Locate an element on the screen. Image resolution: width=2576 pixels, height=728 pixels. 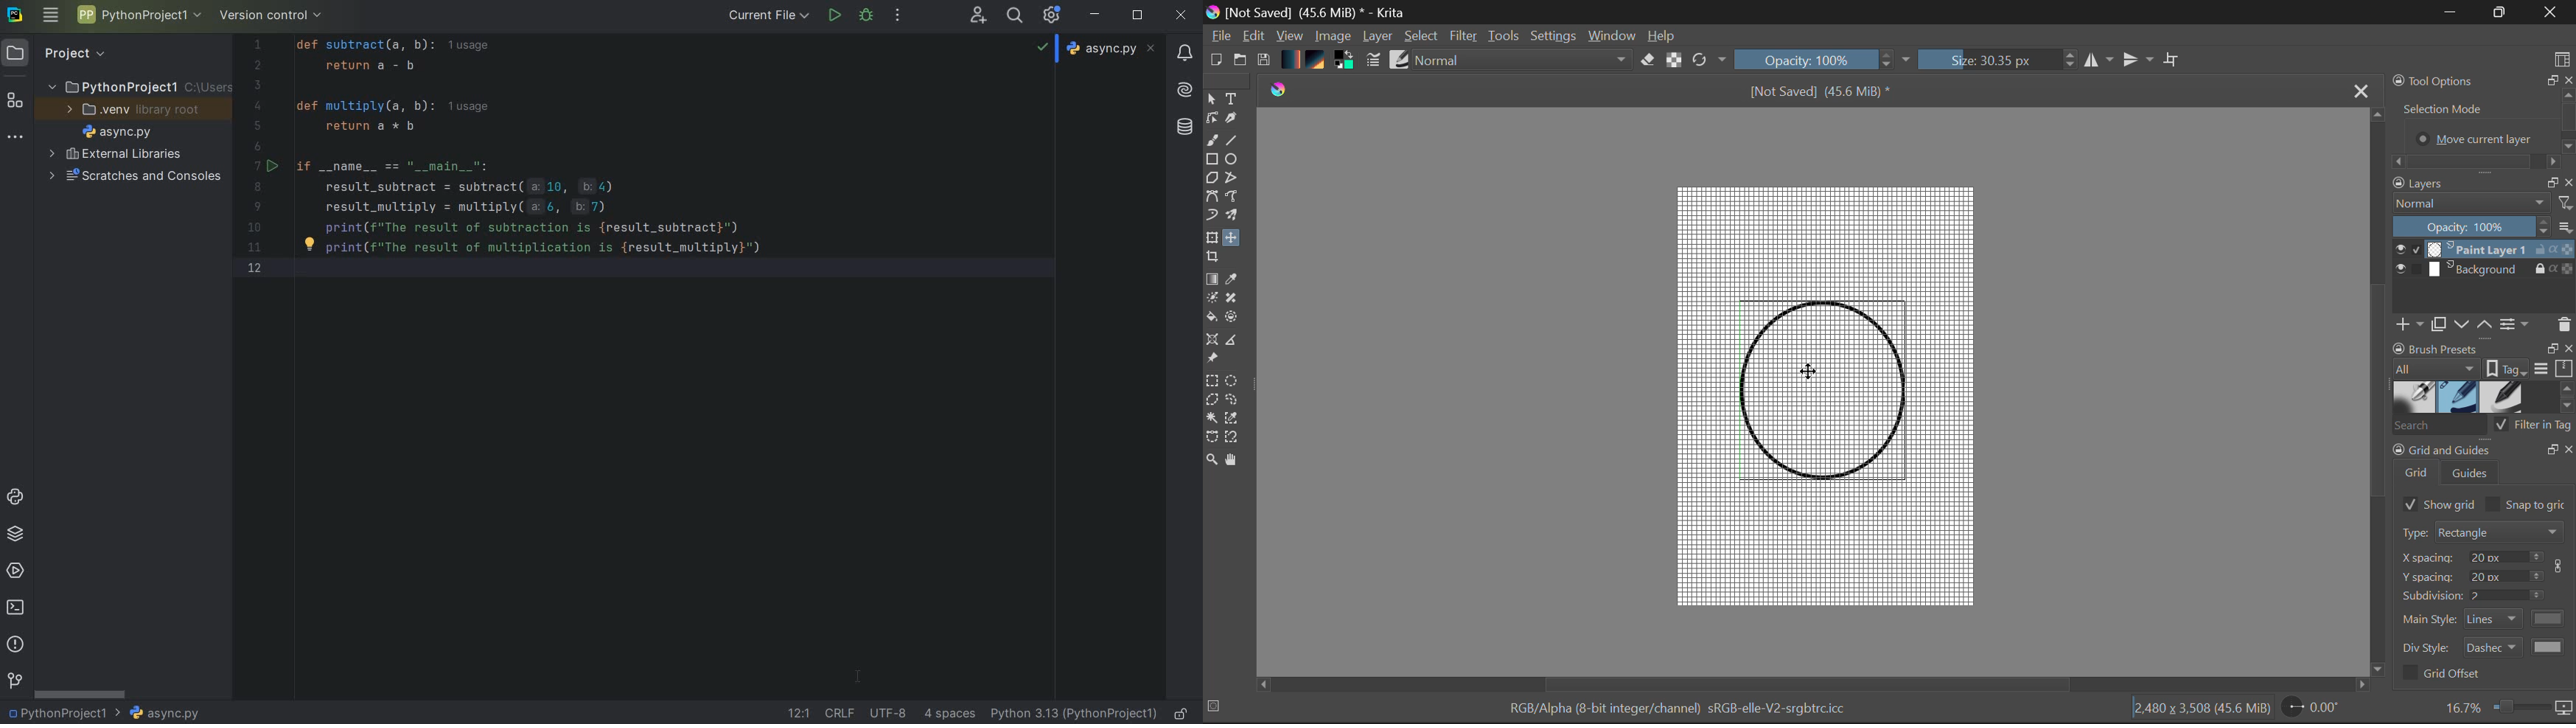
Freehand is located at coordinates (1211, 141).